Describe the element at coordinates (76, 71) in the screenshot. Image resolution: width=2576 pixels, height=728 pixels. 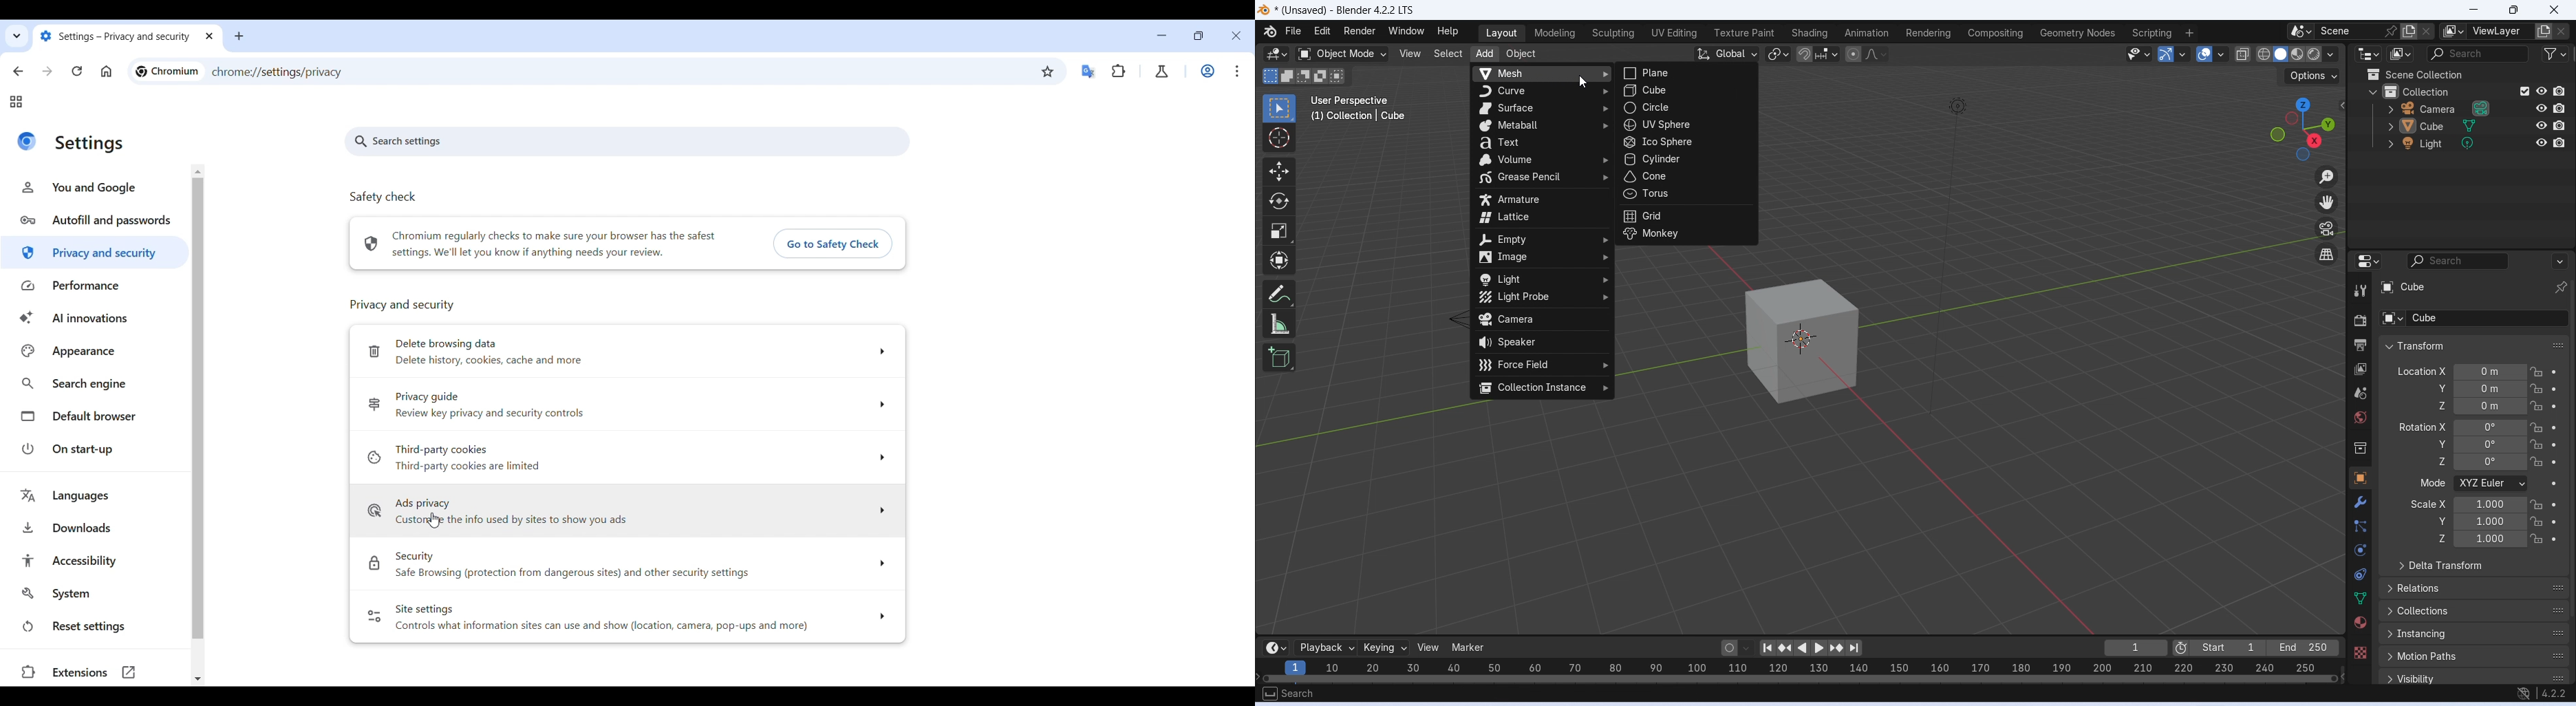
I see `Reload page` at that location.